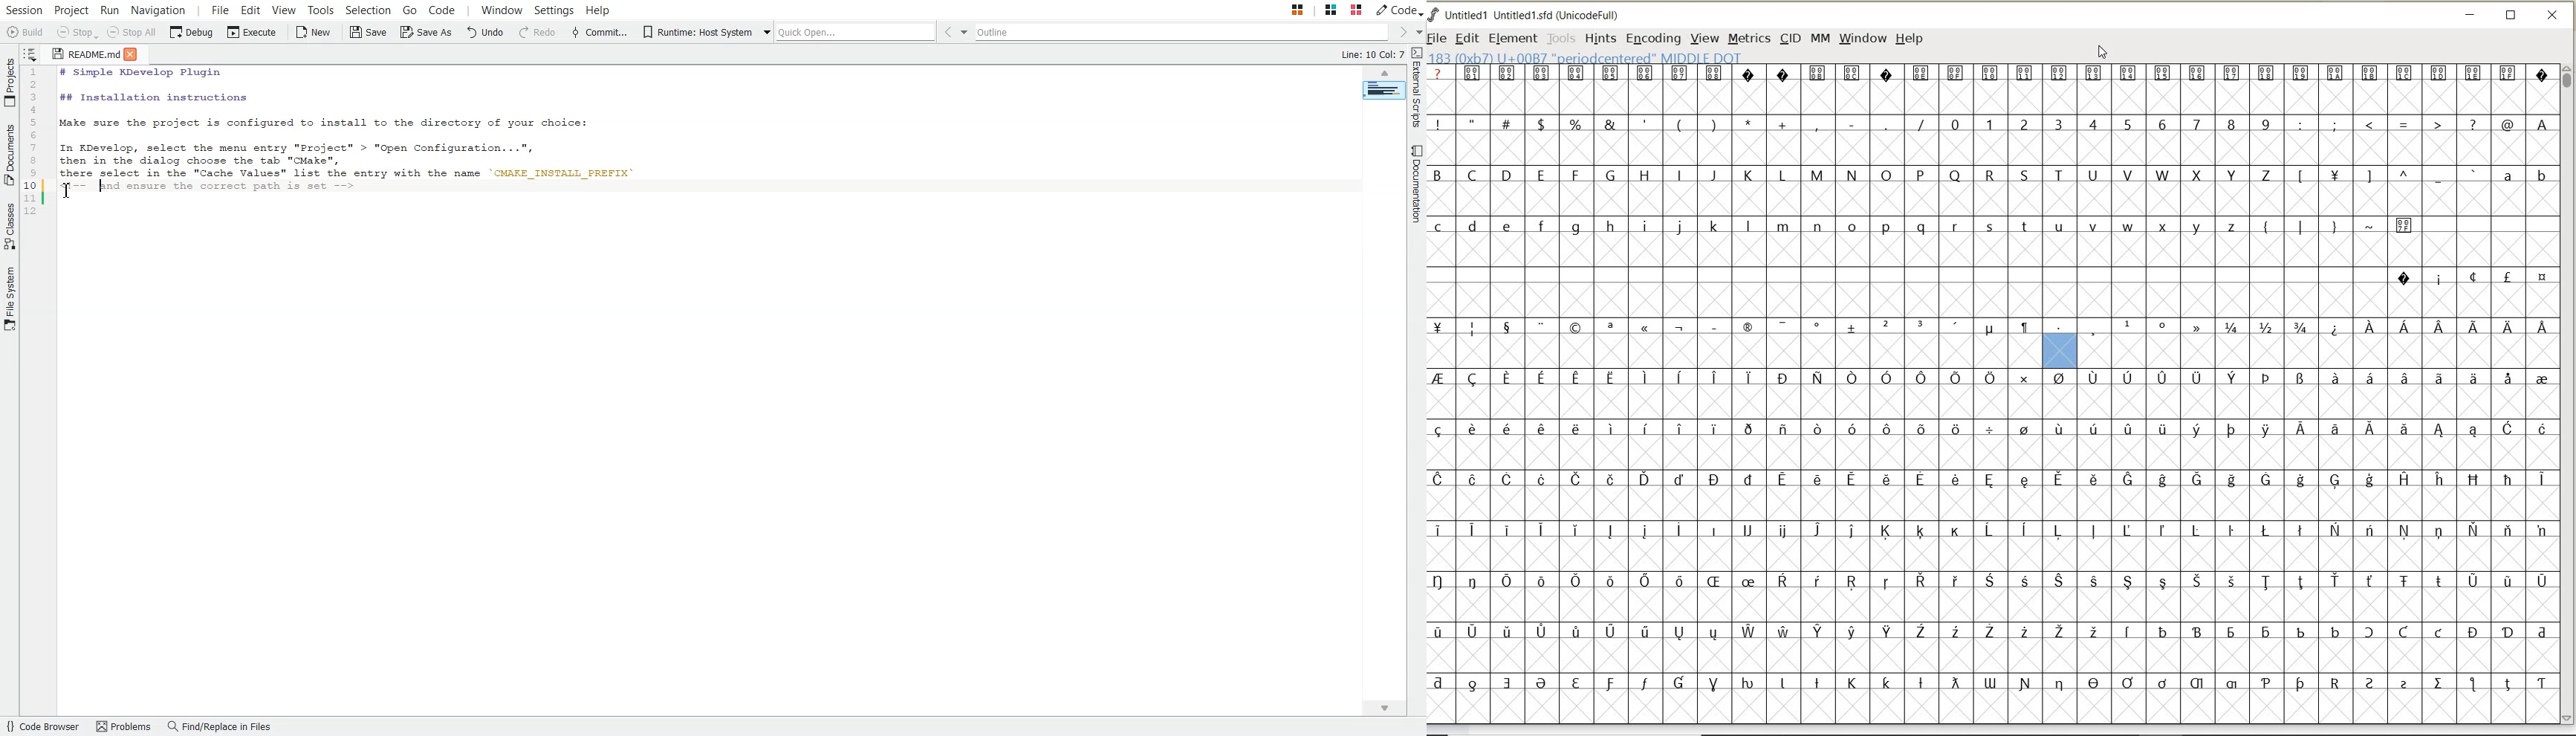 The height and width of the screenshot is (756, 2576). What do you see at coordinates (1561, 38) in the screenshot?
I see `TOOLS` at bounding box center [1561, 38].